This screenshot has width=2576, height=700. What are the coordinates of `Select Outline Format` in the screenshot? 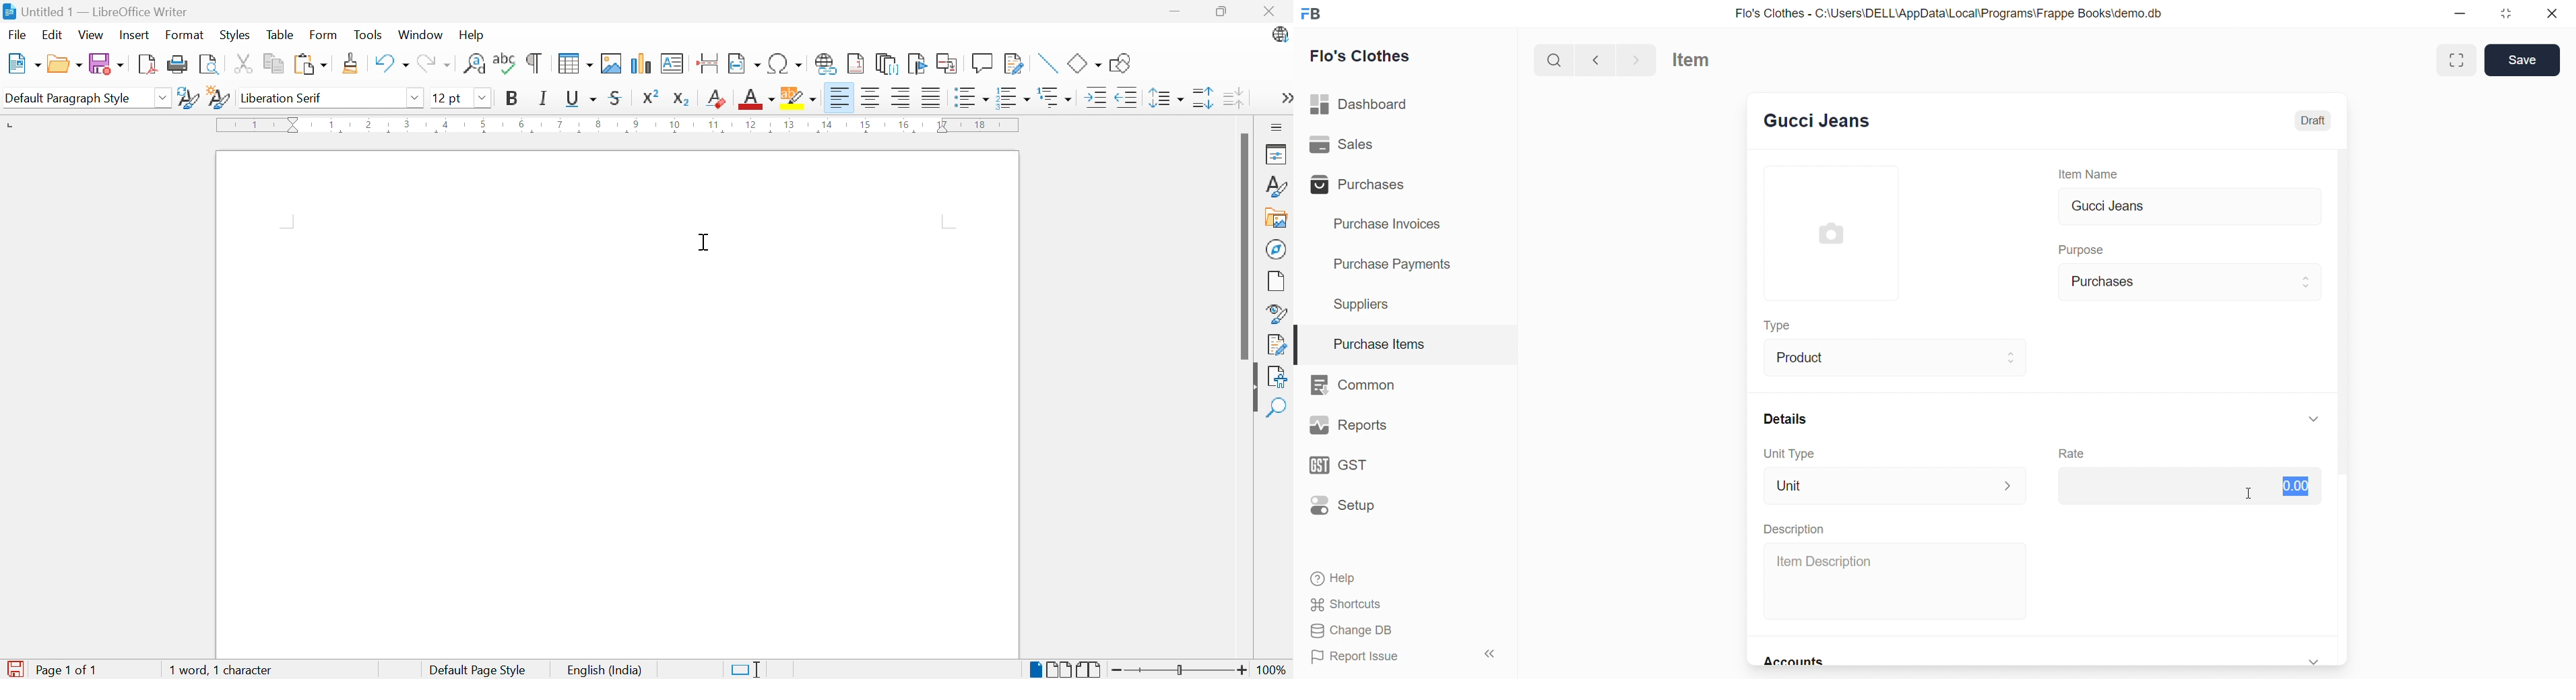 It's located at (1056, 98).